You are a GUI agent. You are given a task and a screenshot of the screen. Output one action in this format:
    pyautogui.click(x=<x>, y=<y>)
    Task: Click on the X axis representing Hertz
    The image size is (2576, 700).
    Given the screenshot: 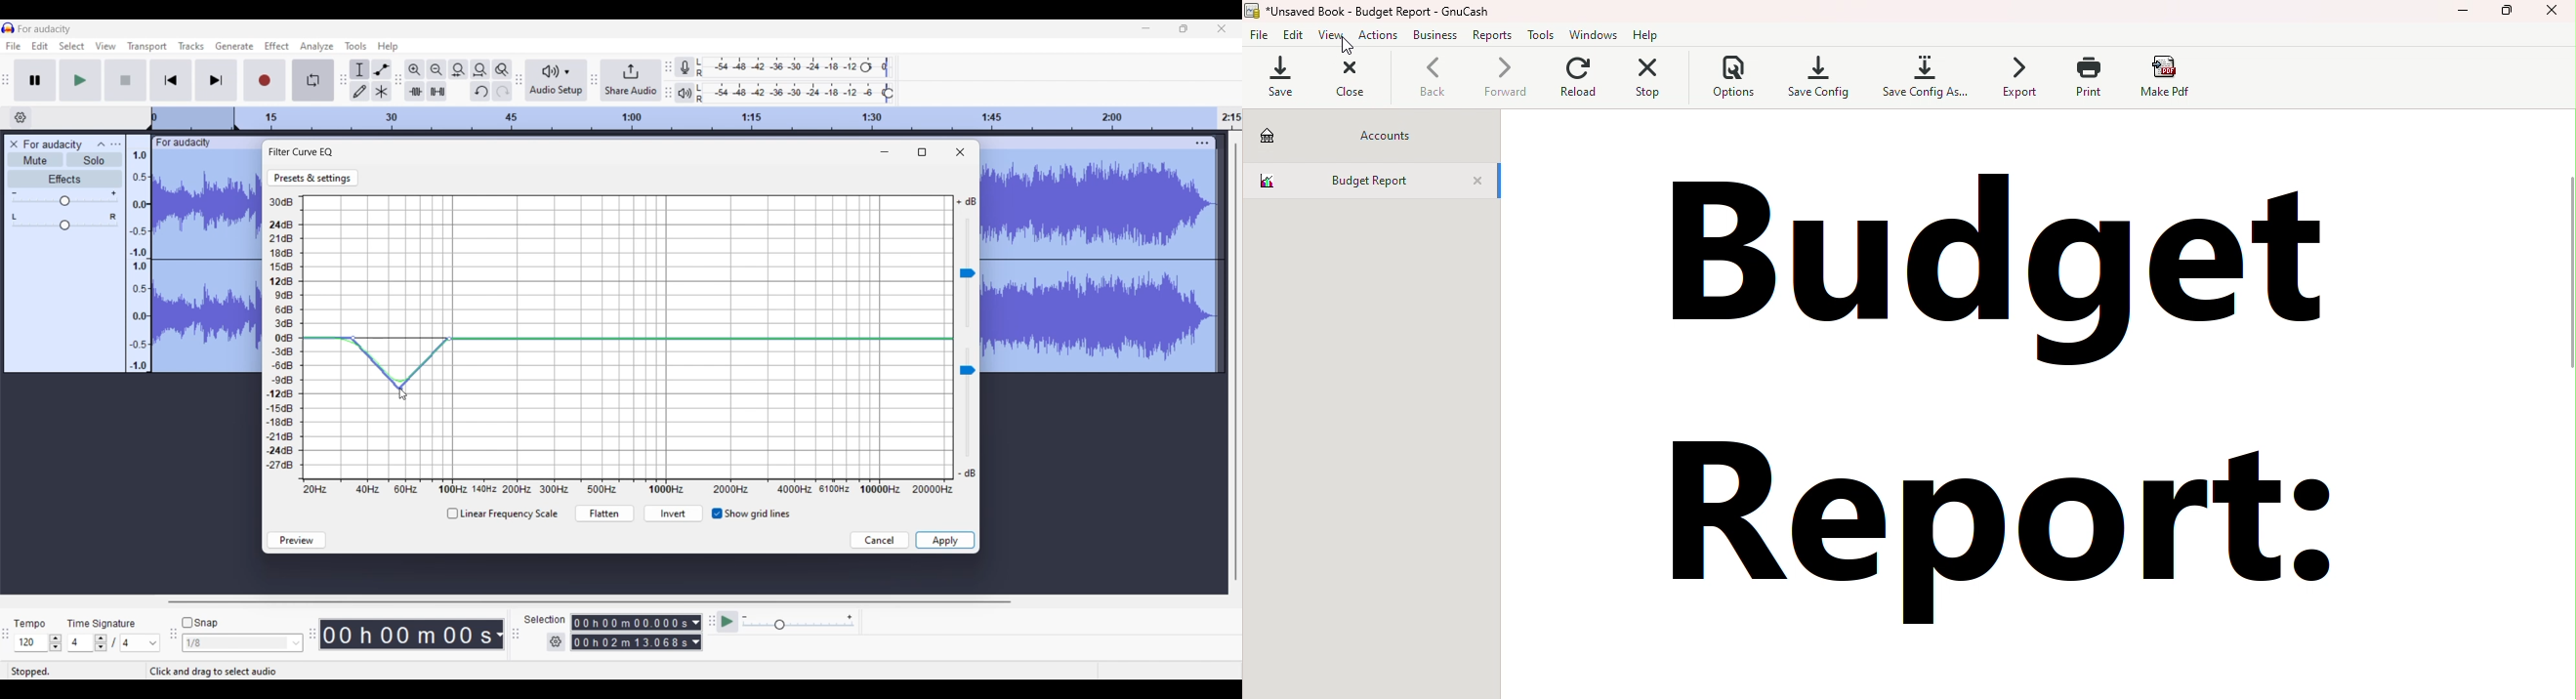 What is the action you would take?
    pyautogui.click(x=629, y=489)
    